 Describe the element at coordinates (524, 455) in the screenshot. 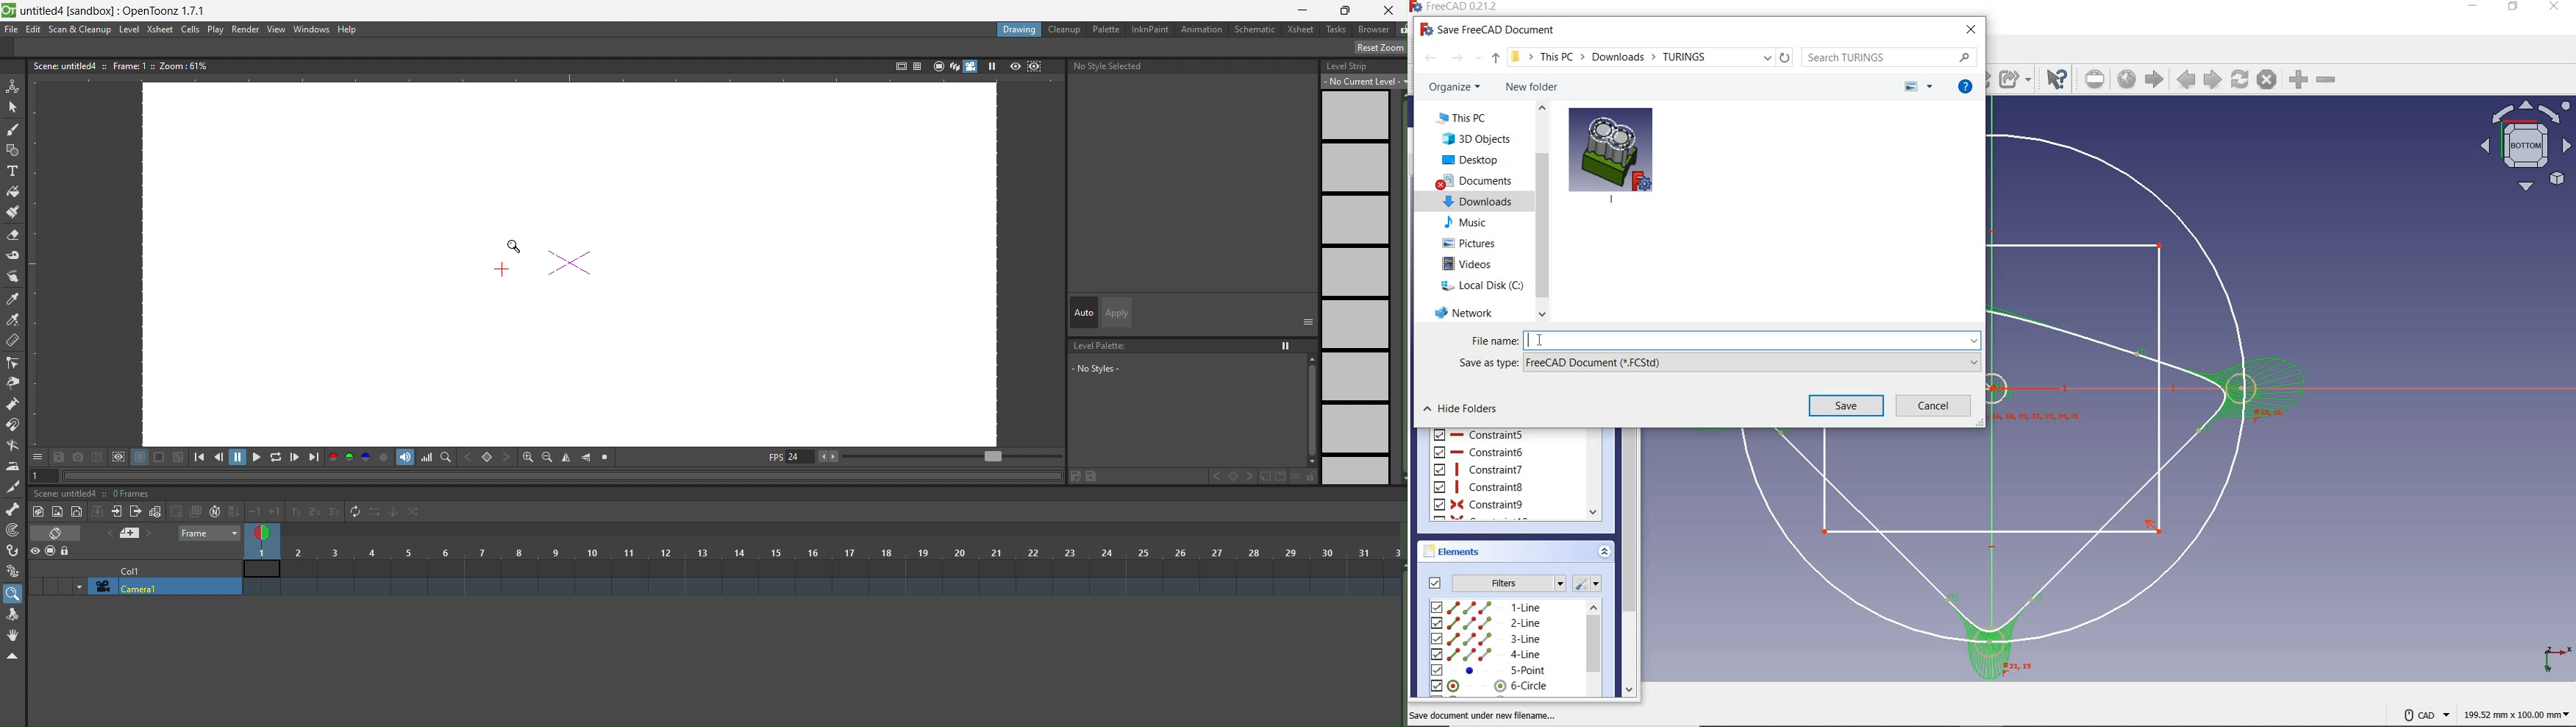

I see `zoom in` at that location.